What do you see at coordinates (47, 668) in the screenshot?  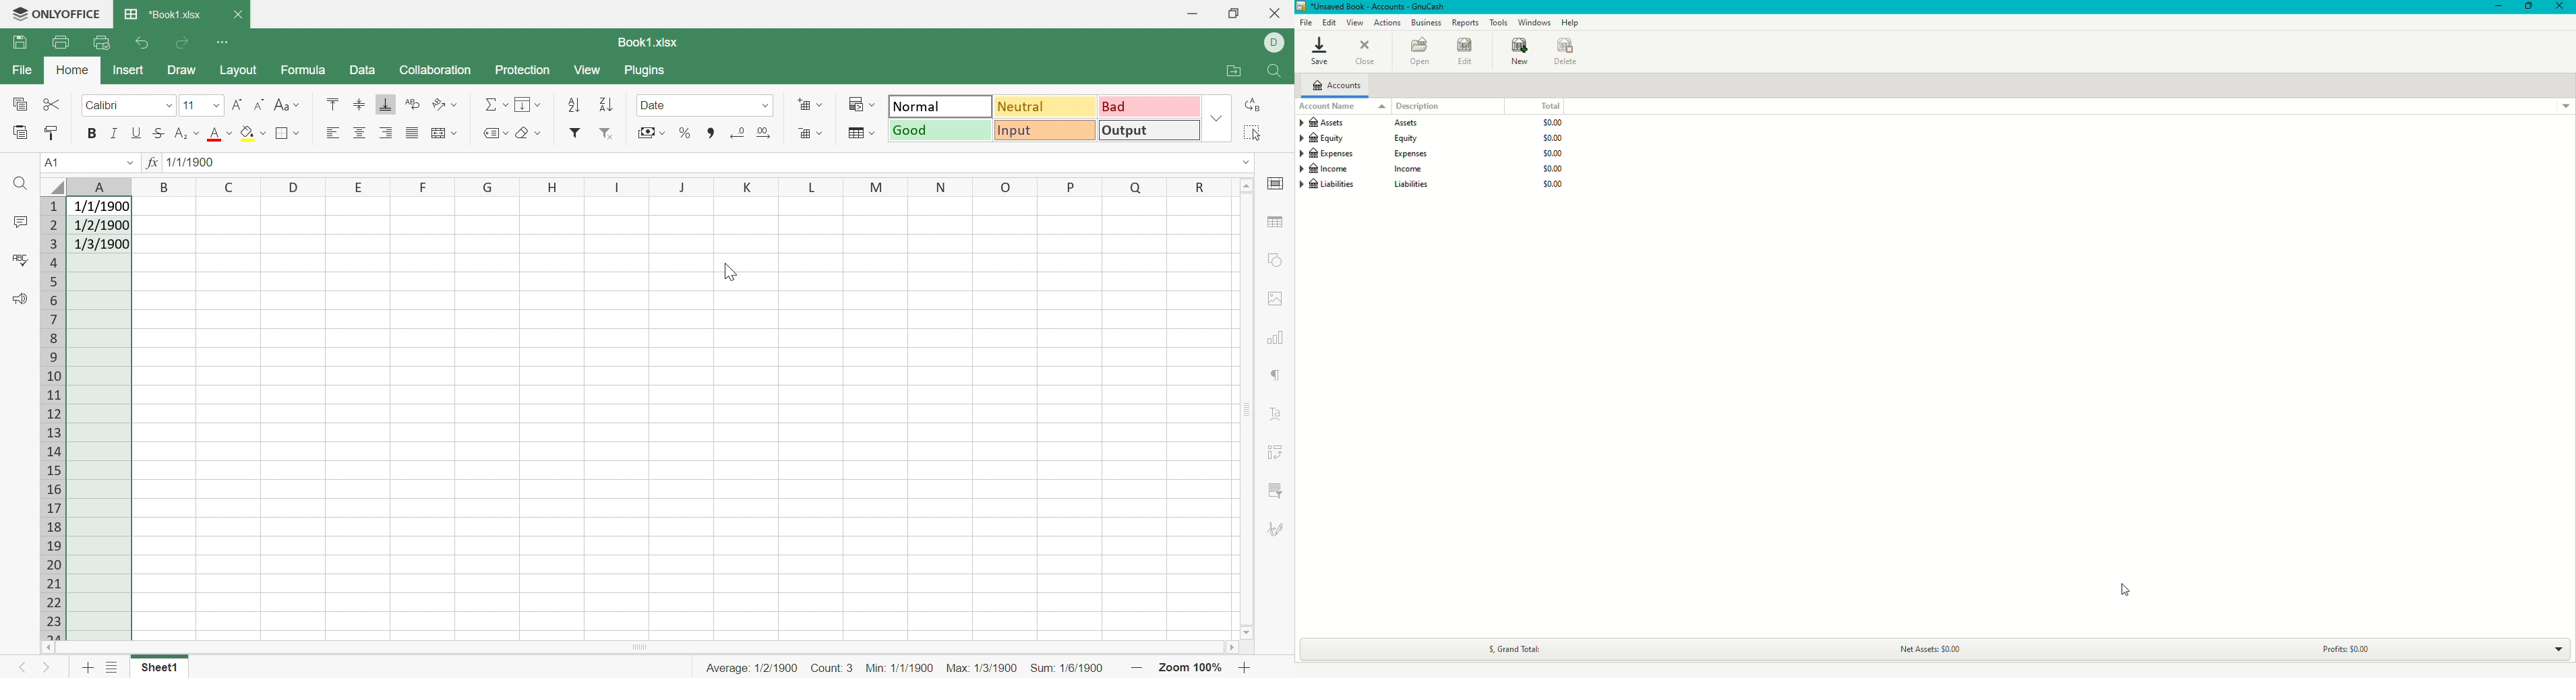 I see `Next` at bounding box center [47, 668].